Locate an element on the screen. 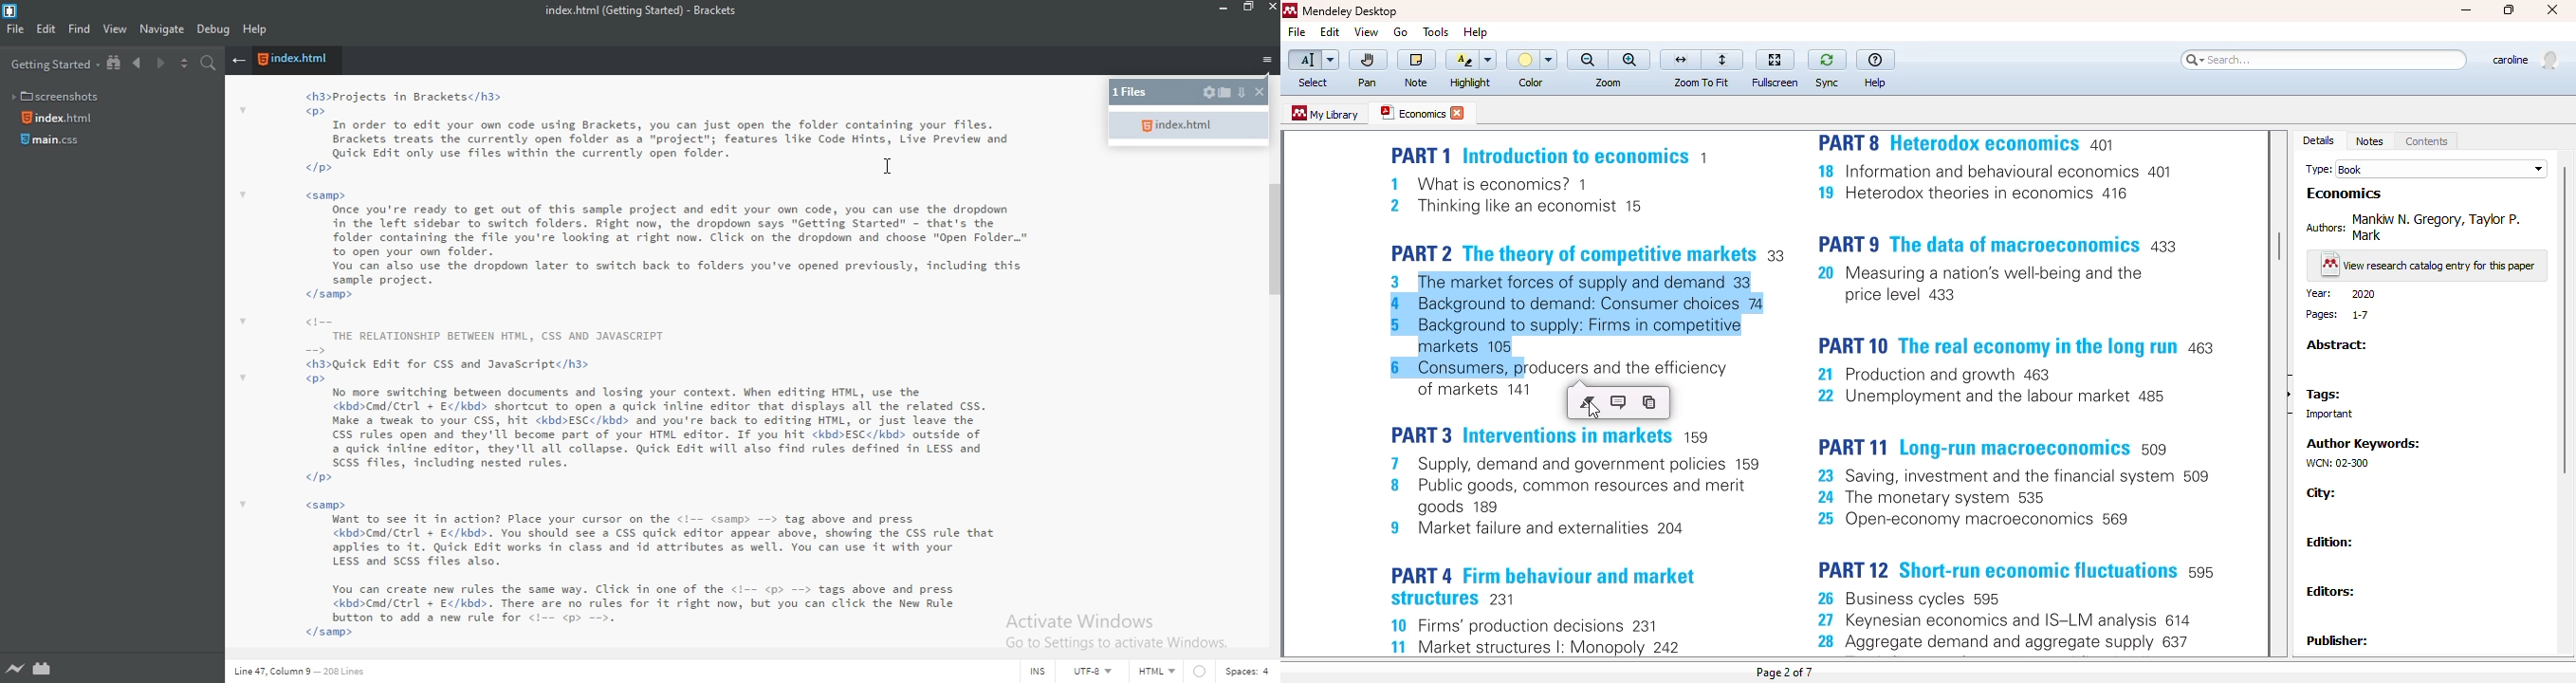  settings is located at coordinates (1210, 92).